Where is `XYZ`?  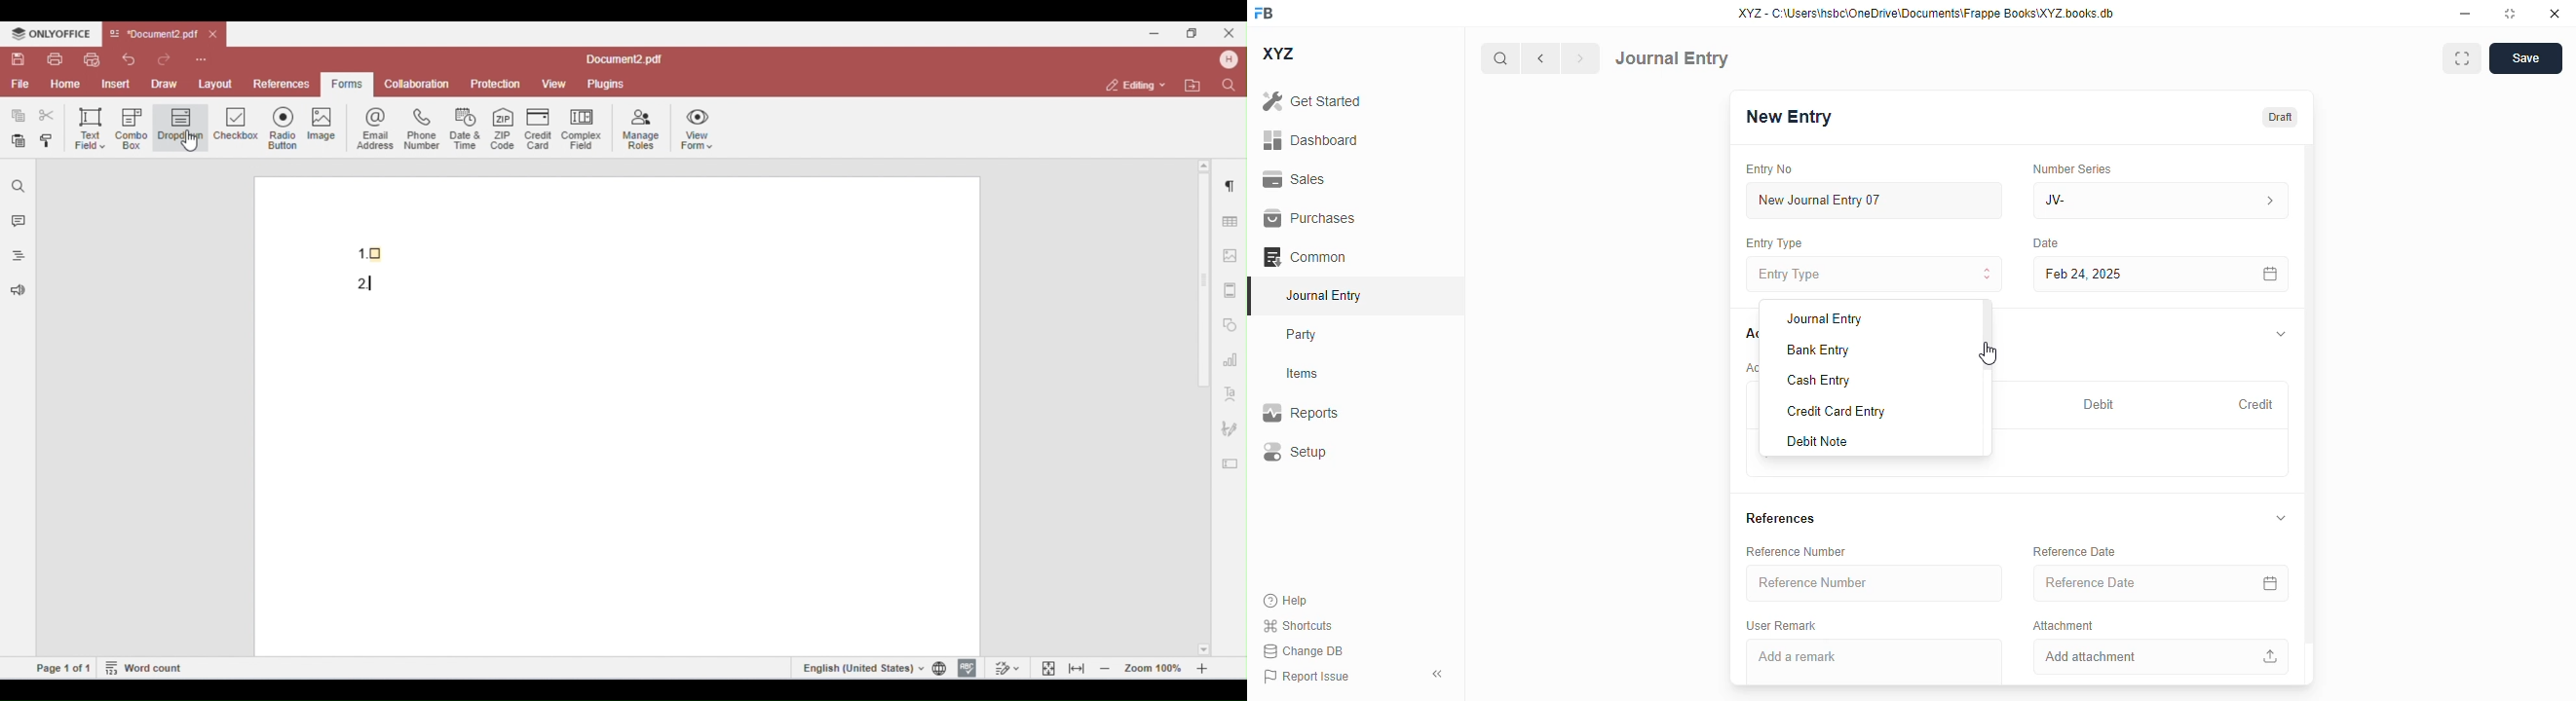
XYZ is located at coordinates (1277, 54).